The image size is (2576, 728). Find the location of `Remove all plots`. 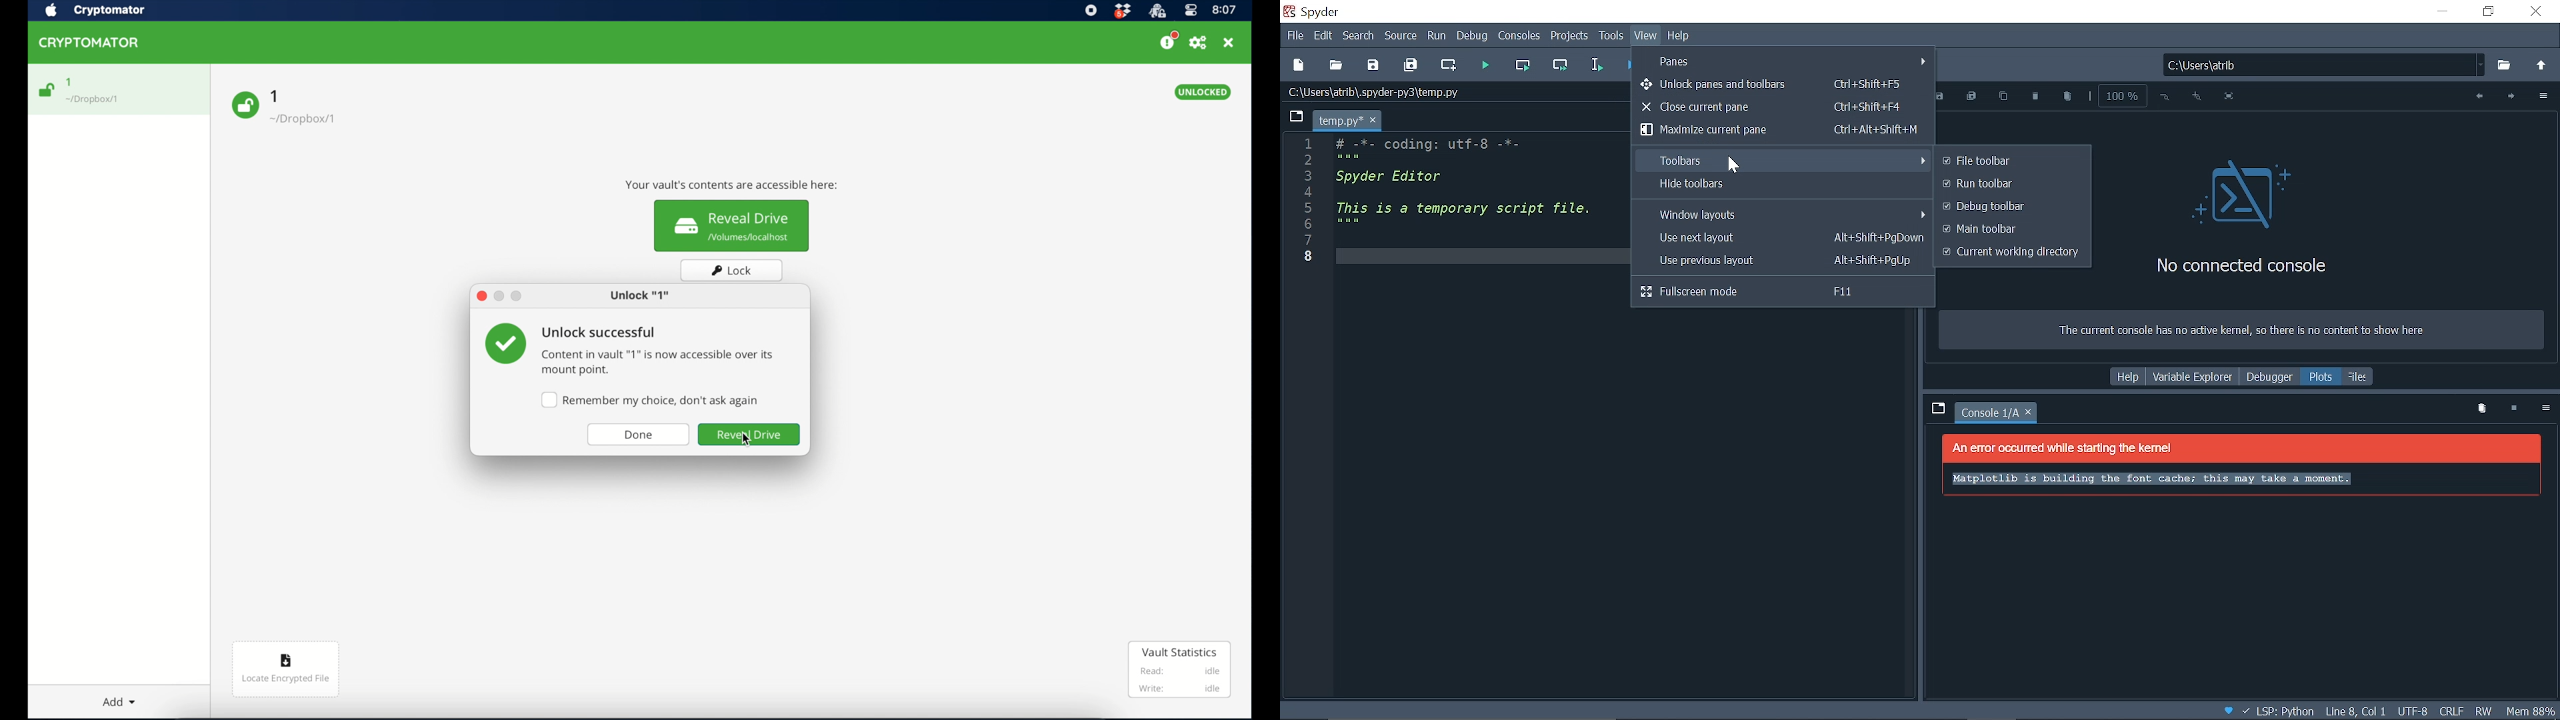

Remove all plots is located at coordinates (2067, 98).